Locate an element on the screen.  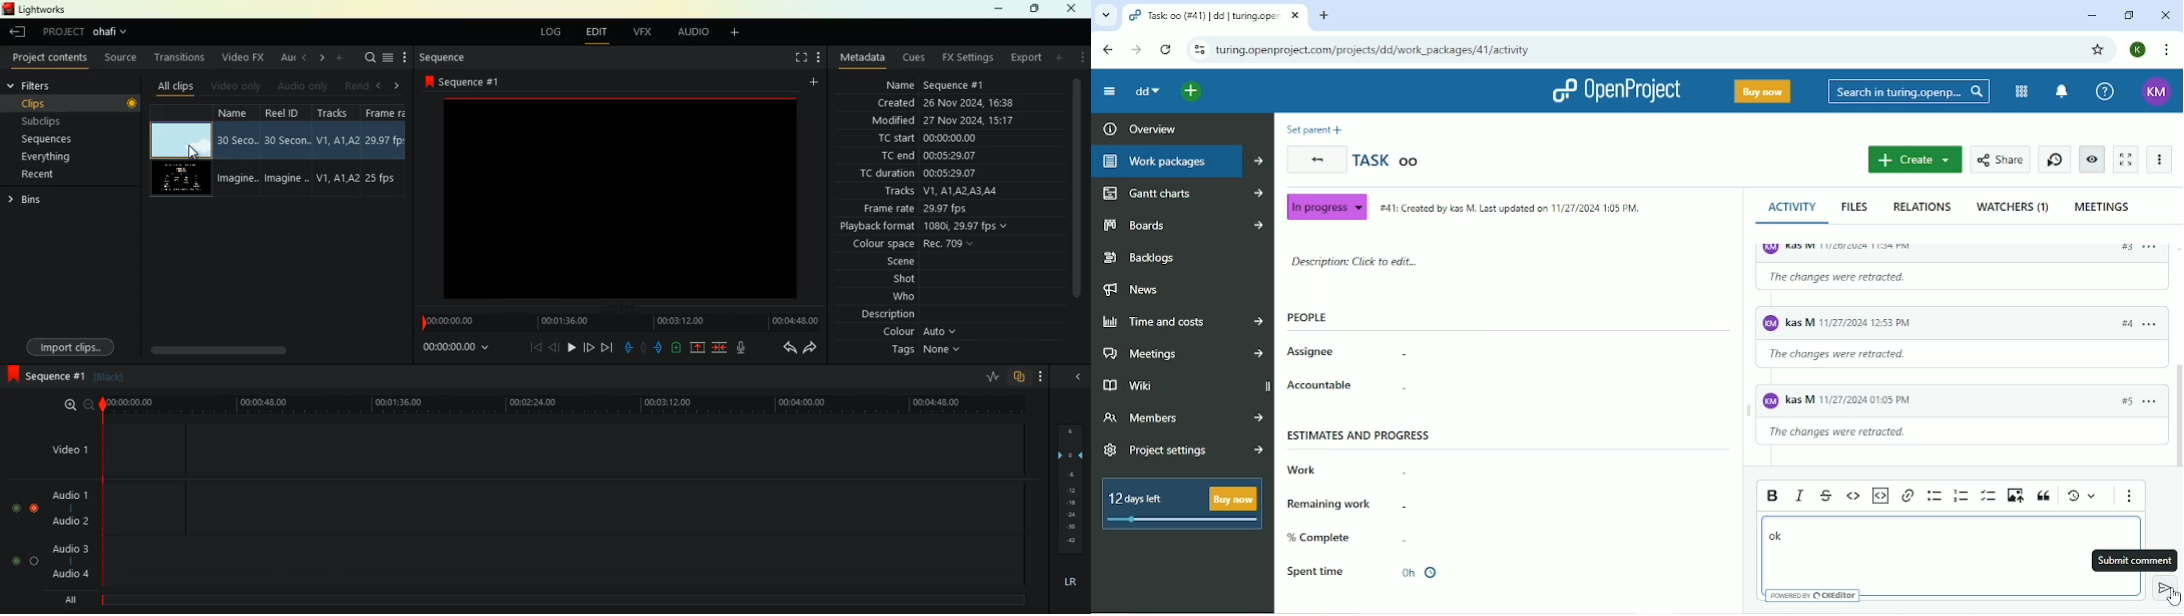
Relations is located at coordinates (1922, 206).